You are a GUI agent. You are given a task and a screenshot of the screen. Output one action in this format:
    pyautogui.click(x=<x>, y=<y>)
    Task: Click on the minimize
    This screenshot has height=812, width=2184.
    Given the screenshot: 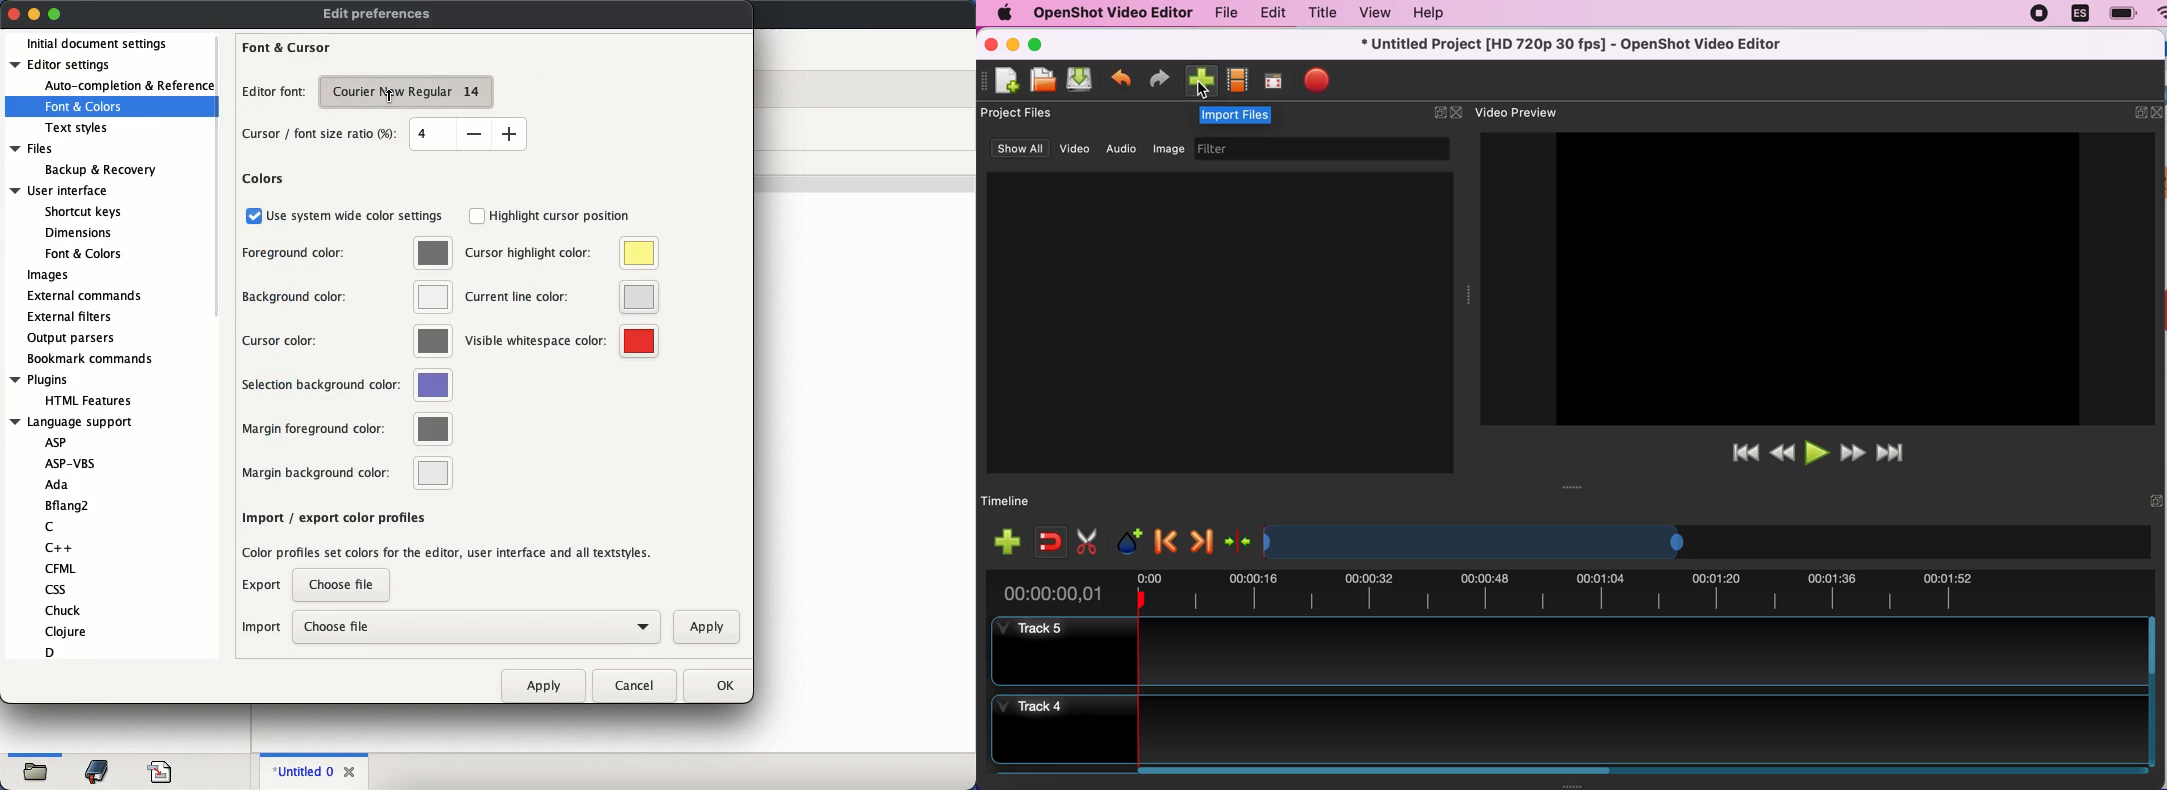 What is the action you would take?
    pyautogui.click(x=35, y=14)
    